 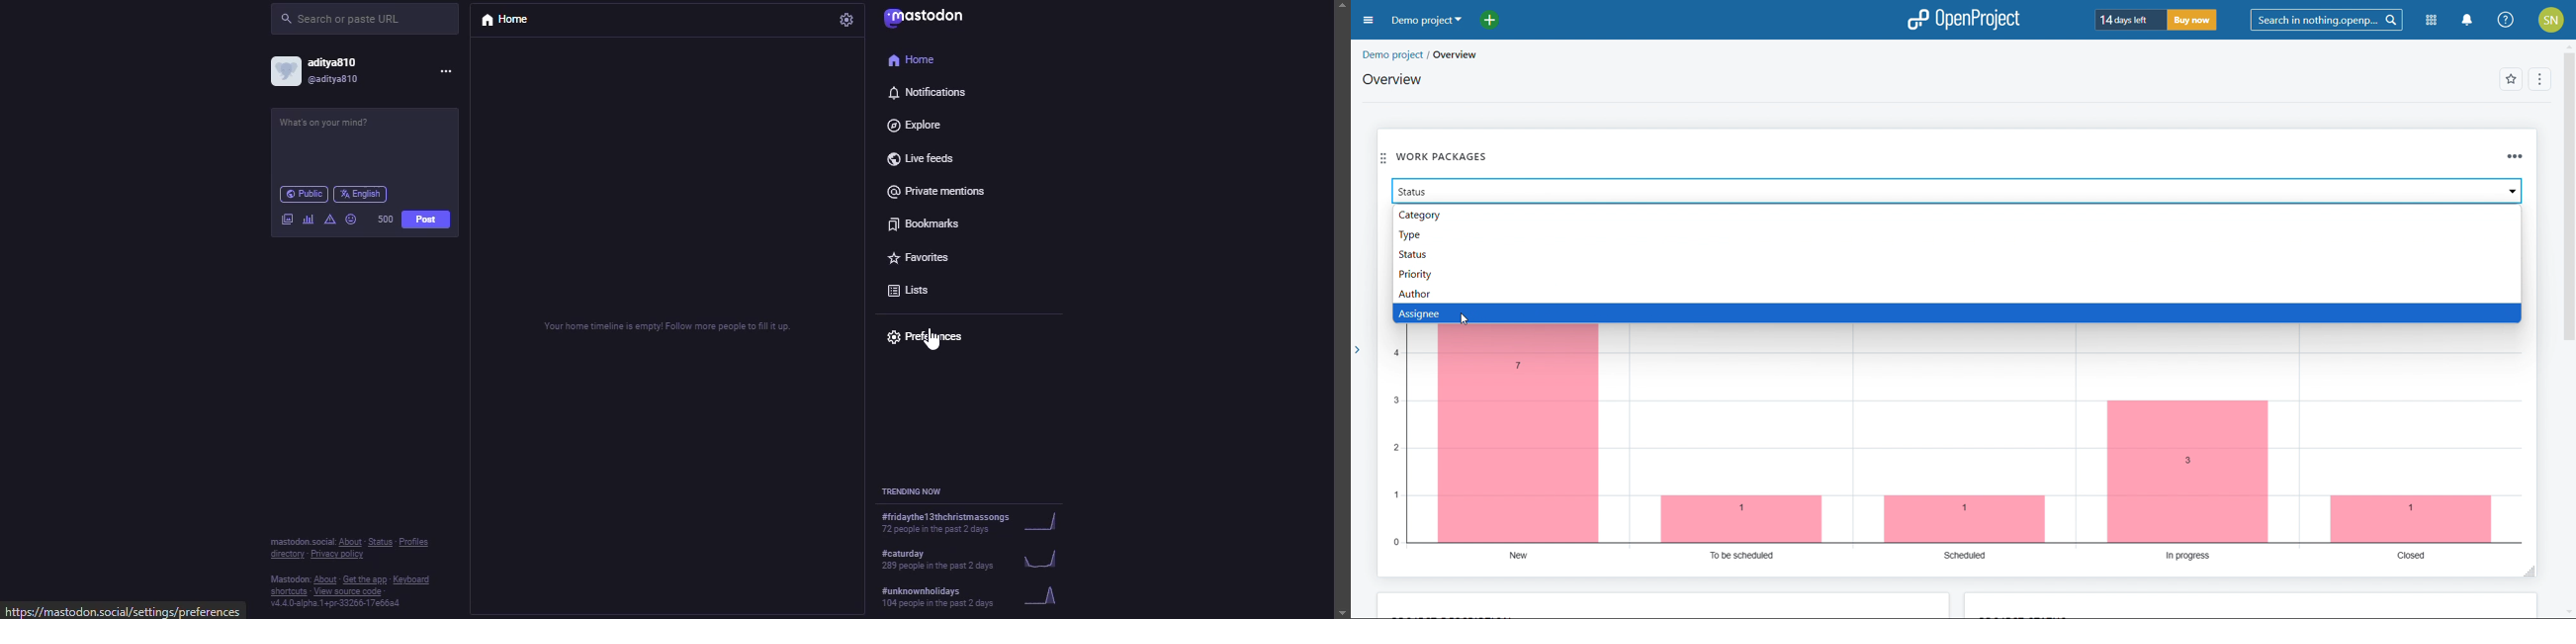 I want to click on trial period left, so click(x=2129, y=19).